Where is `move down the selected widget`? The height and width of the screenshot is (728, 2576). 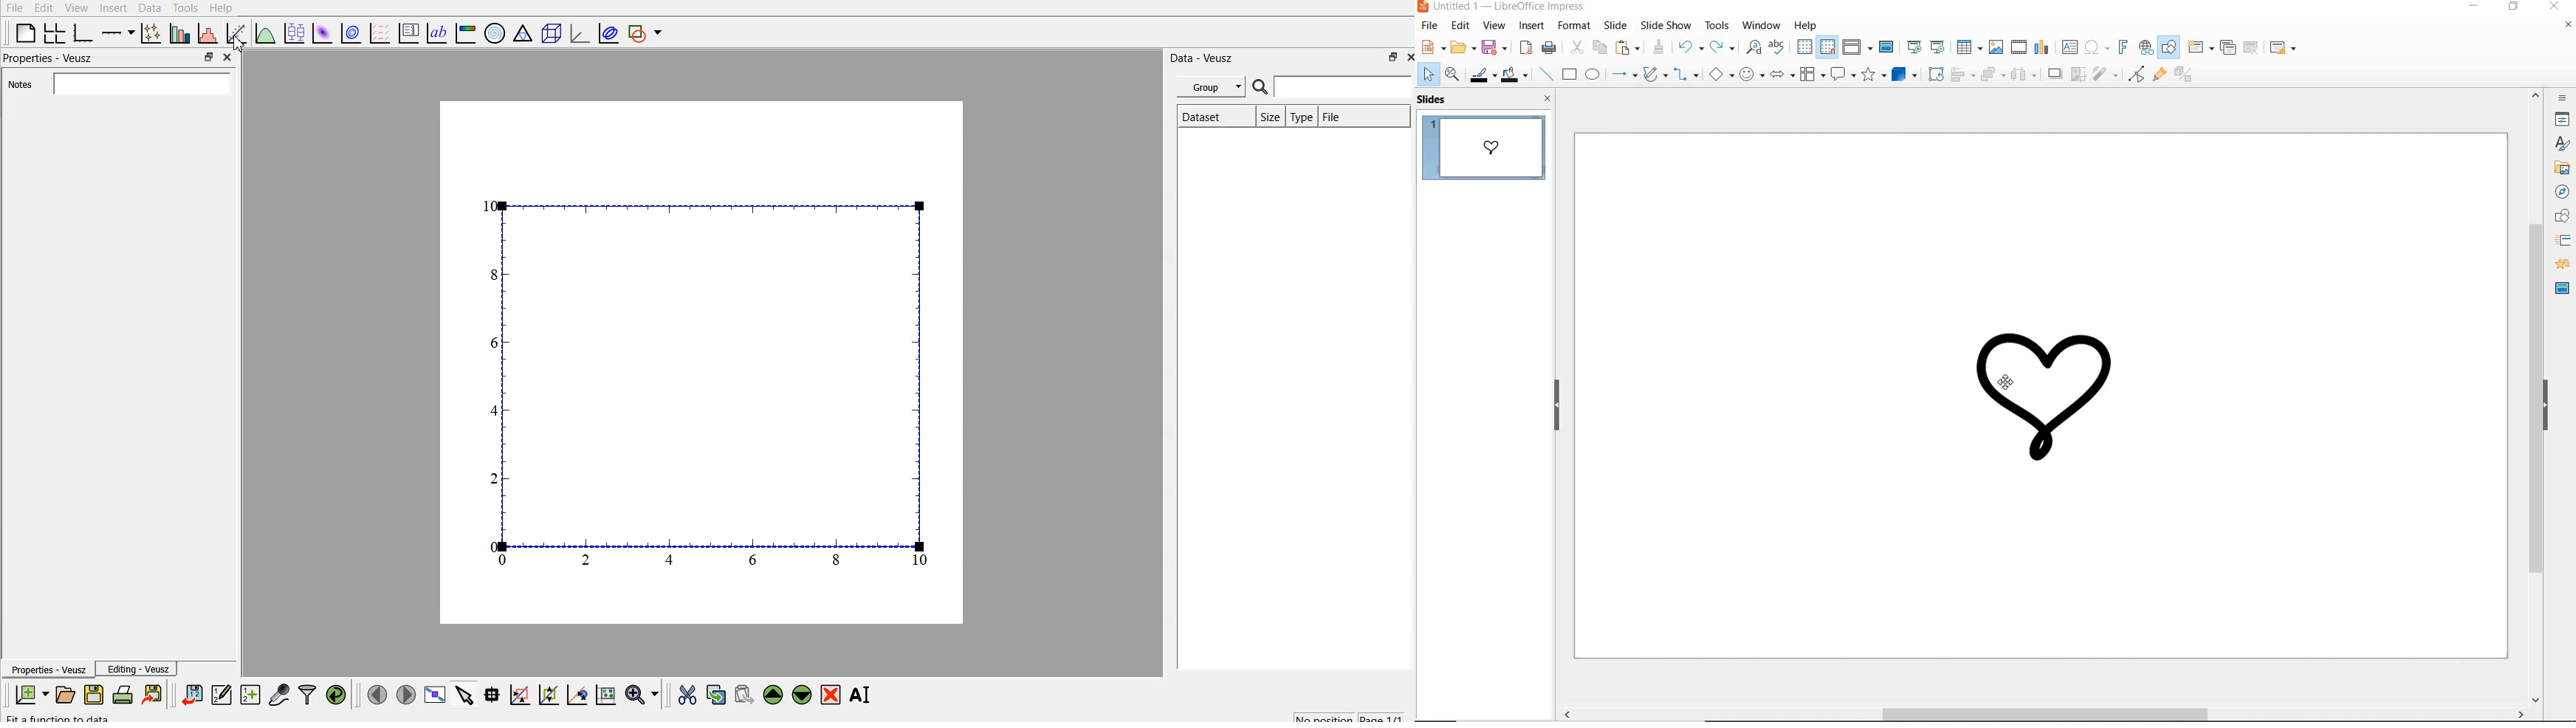
move down the selected widget is located at coordinates (802, 695).